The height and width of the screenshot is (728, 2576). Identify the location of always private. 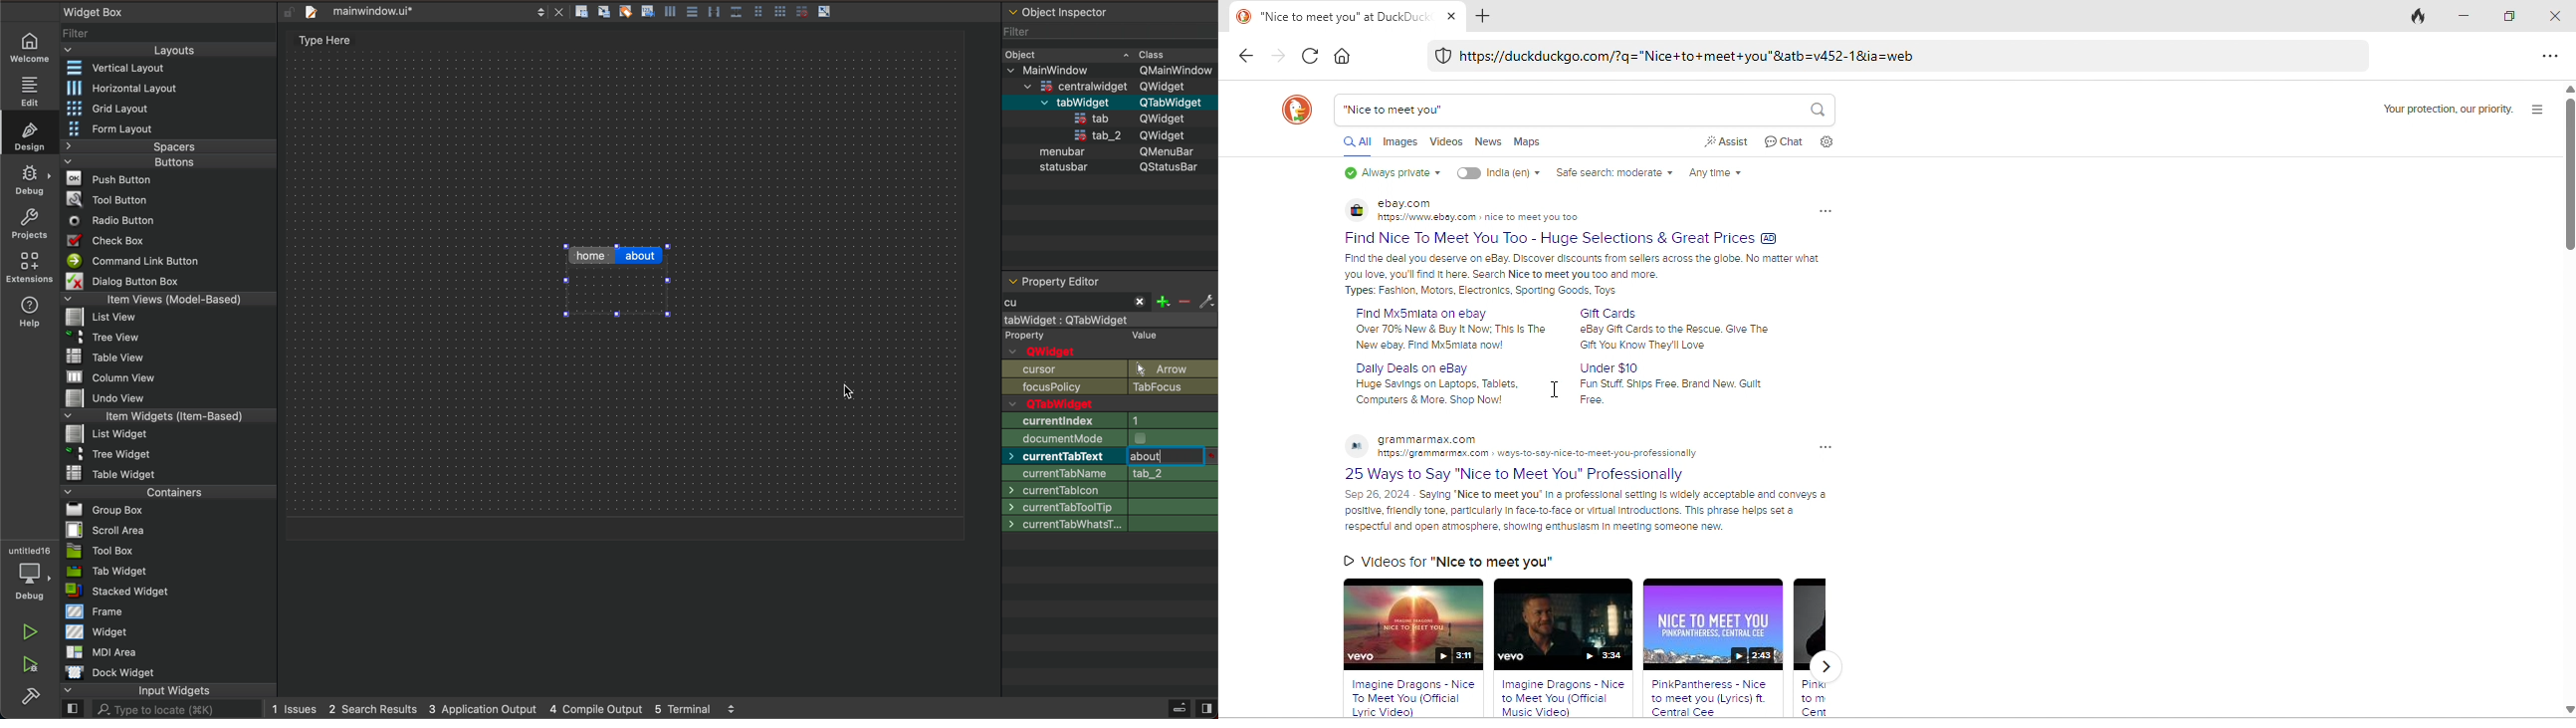
(1389, 173).